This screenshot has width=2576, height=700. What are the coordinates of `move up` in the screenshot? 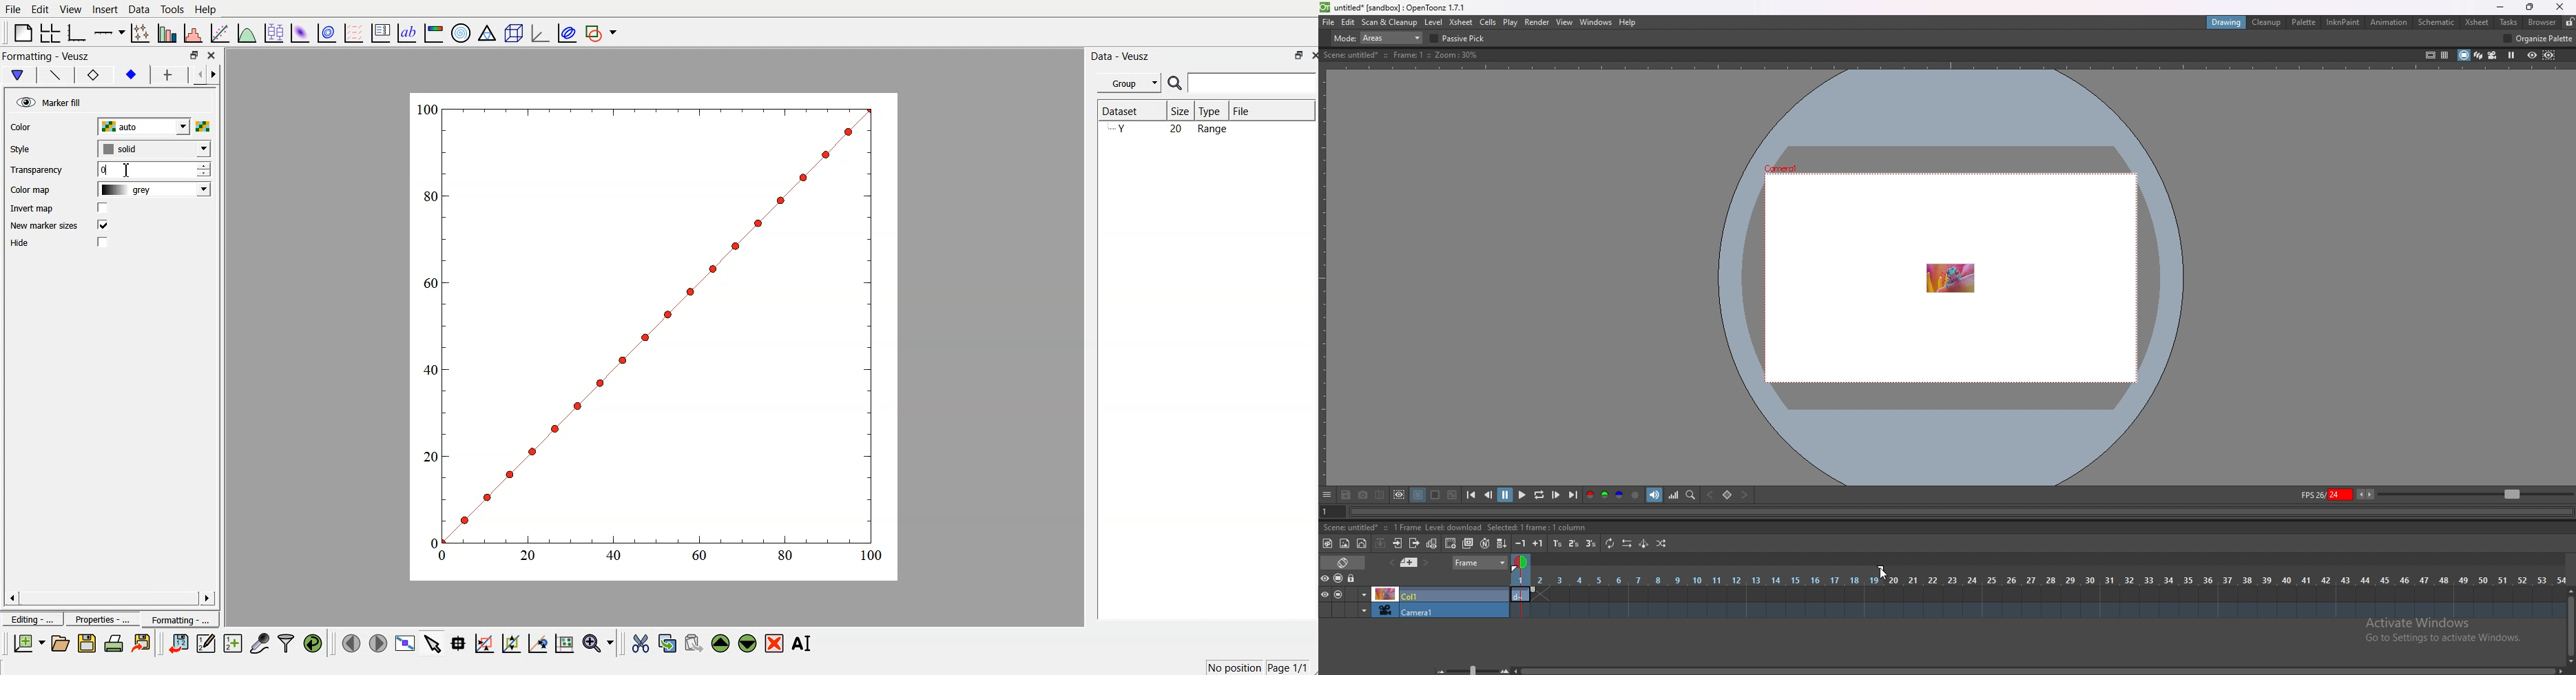 It's located at (722, 642).